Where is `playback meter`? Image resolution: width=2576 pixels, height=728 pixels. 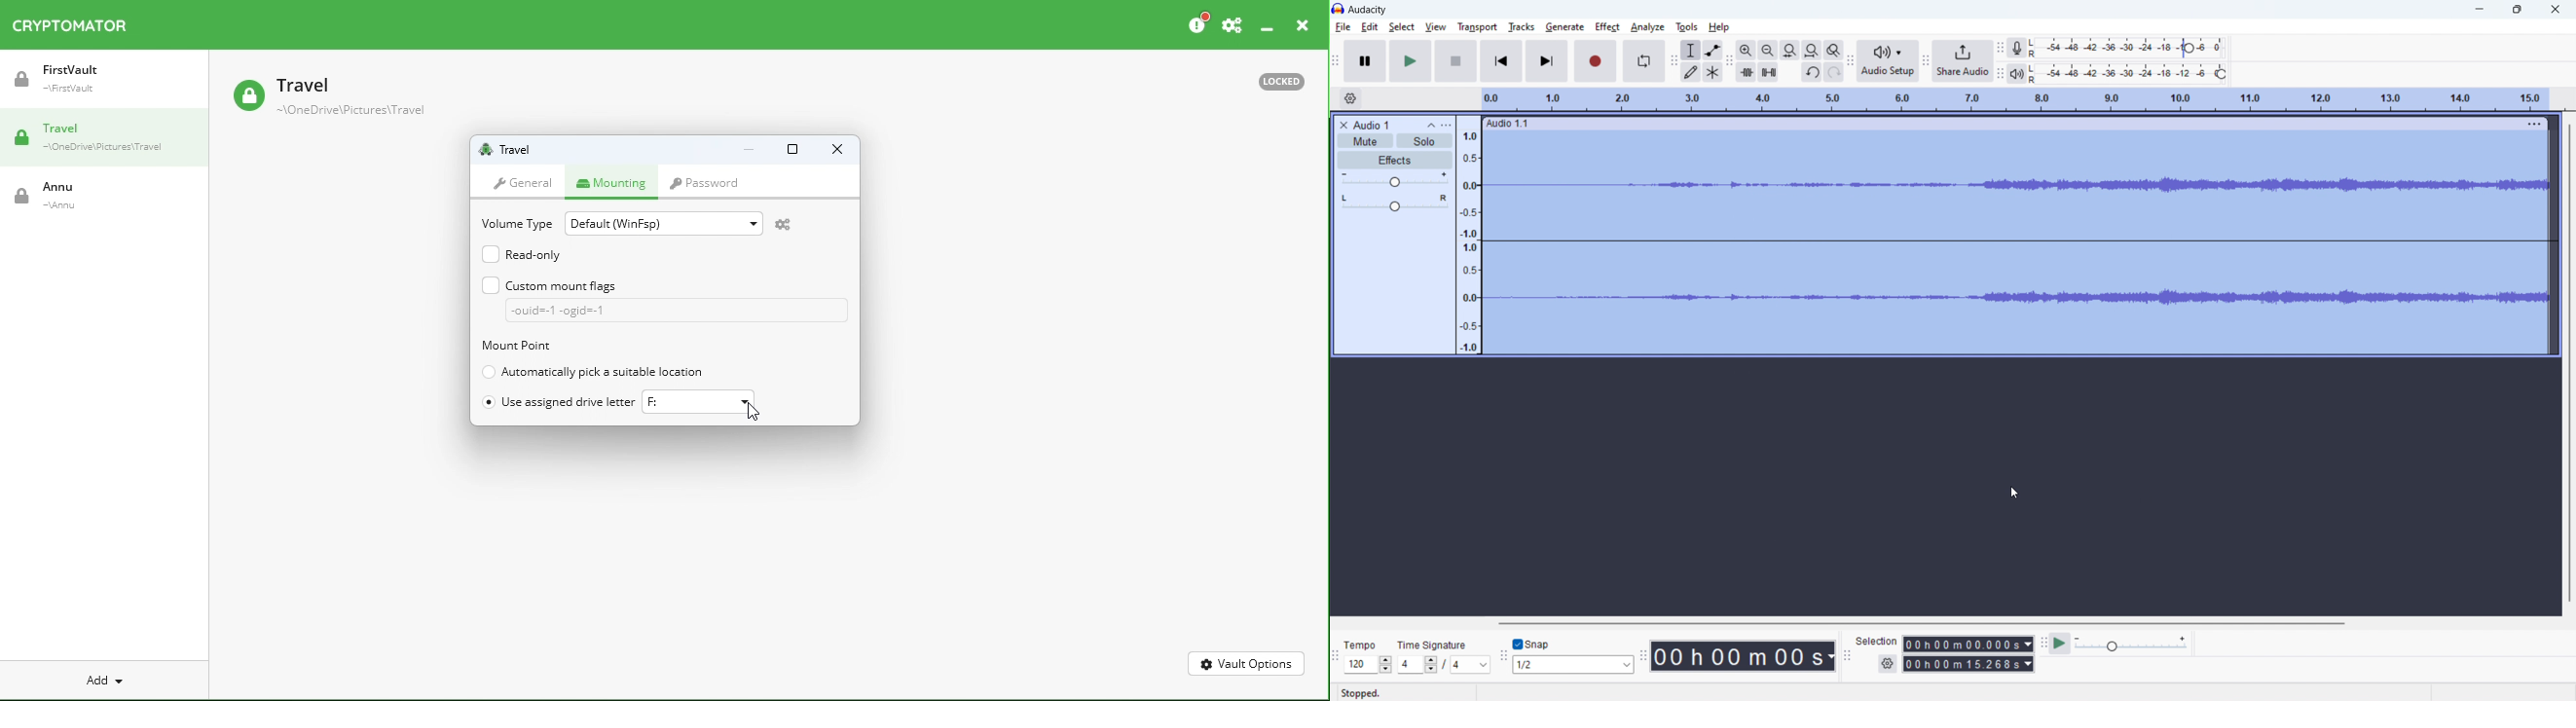 playback meter is located at coordinates (2131, 73).